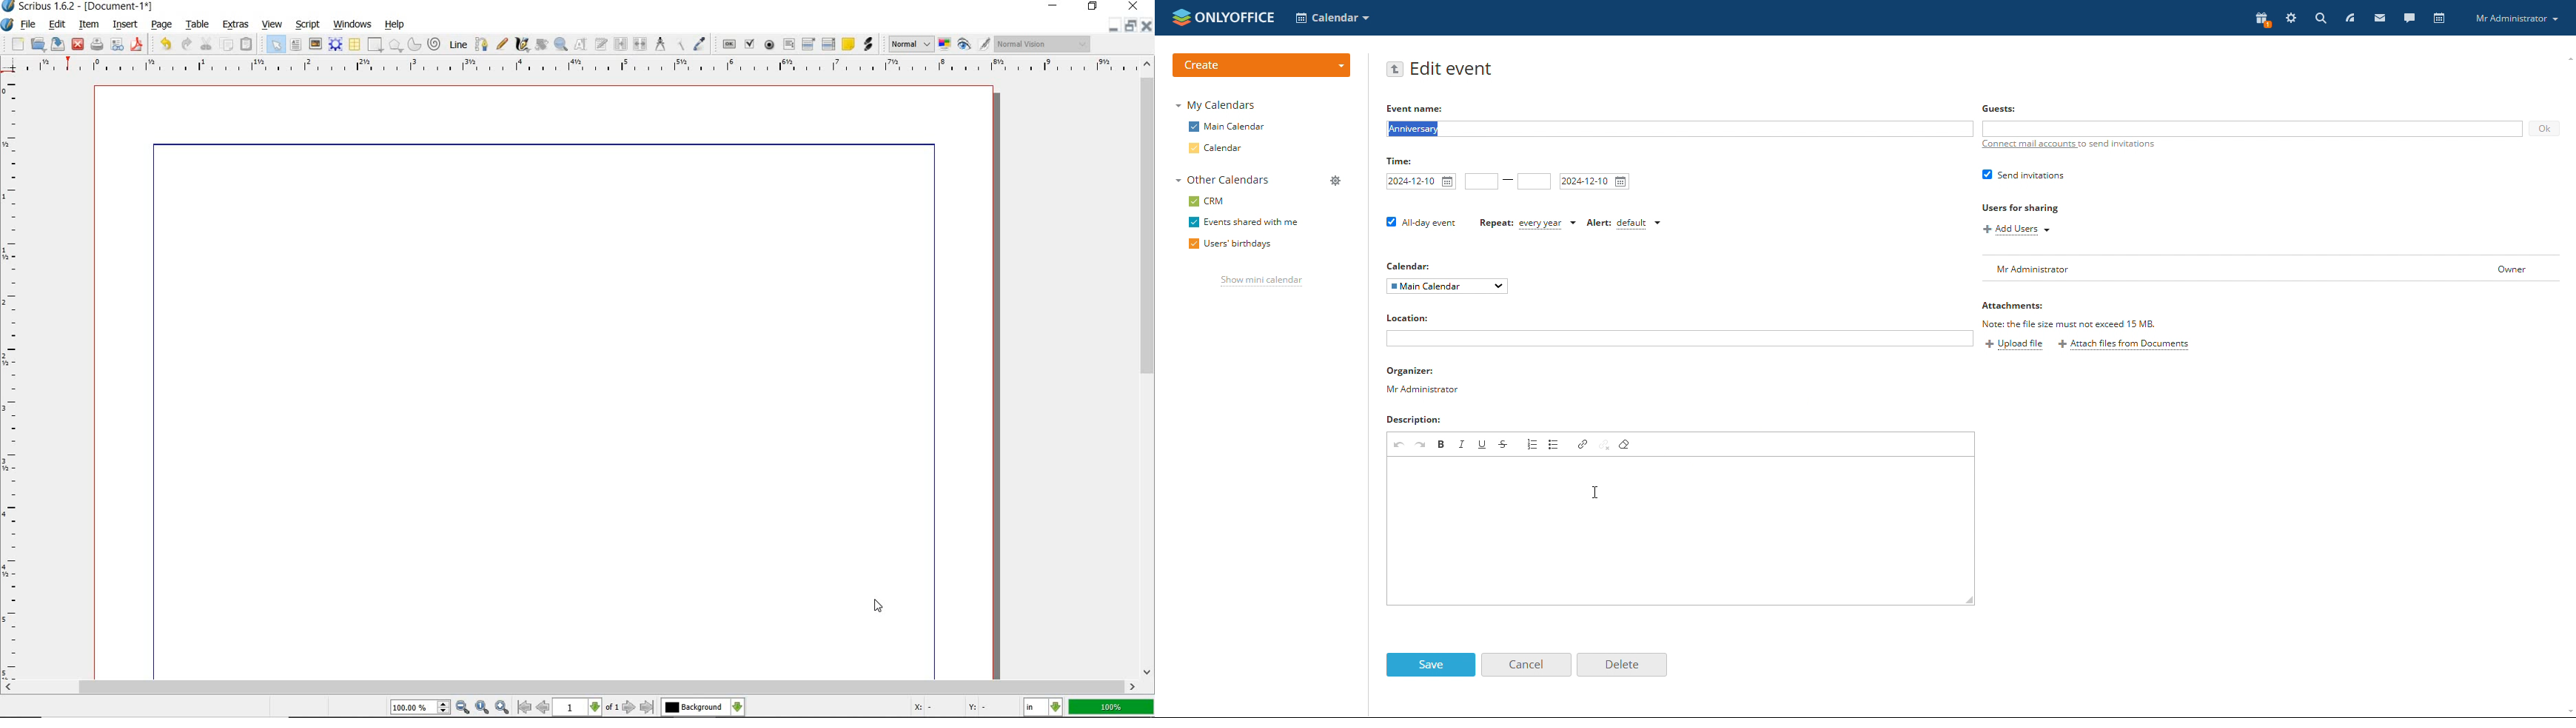 This screenshot has width=2576, height=728. I want to click on zoom in or zoom out, so click(561, 45).